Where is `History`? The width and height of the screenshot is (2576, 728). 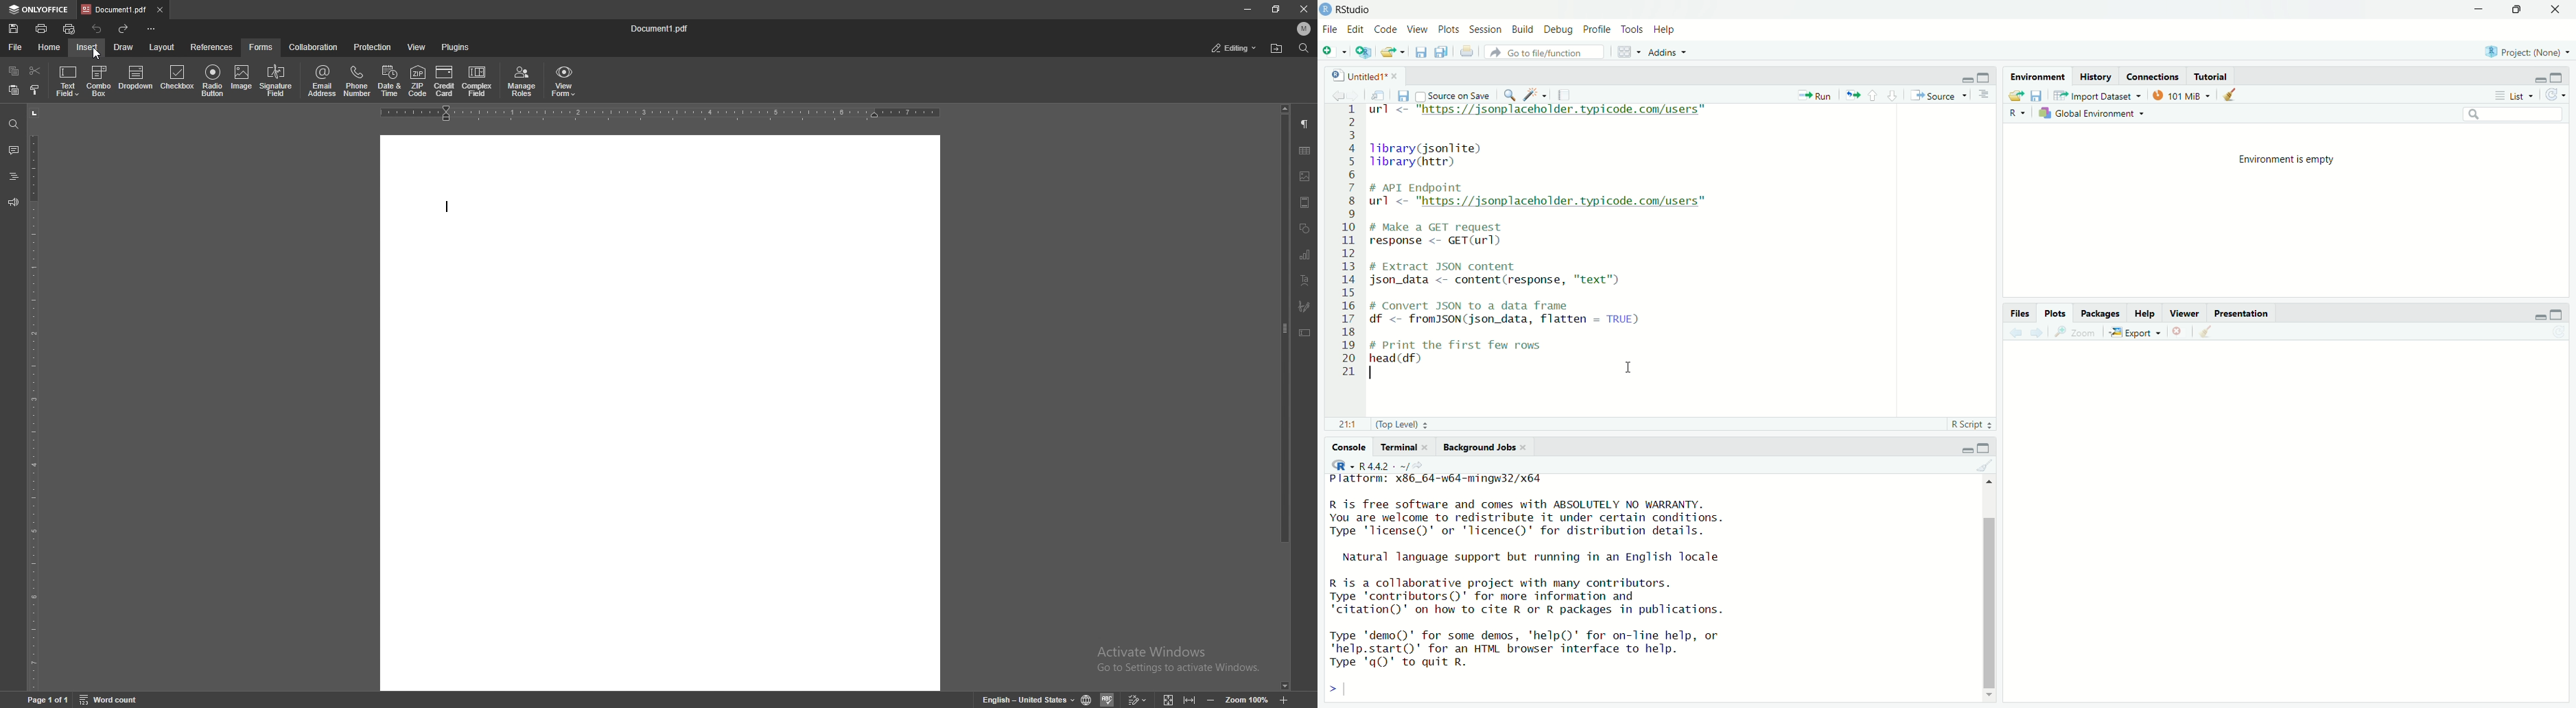
History is located at coordinates (2096, 77).